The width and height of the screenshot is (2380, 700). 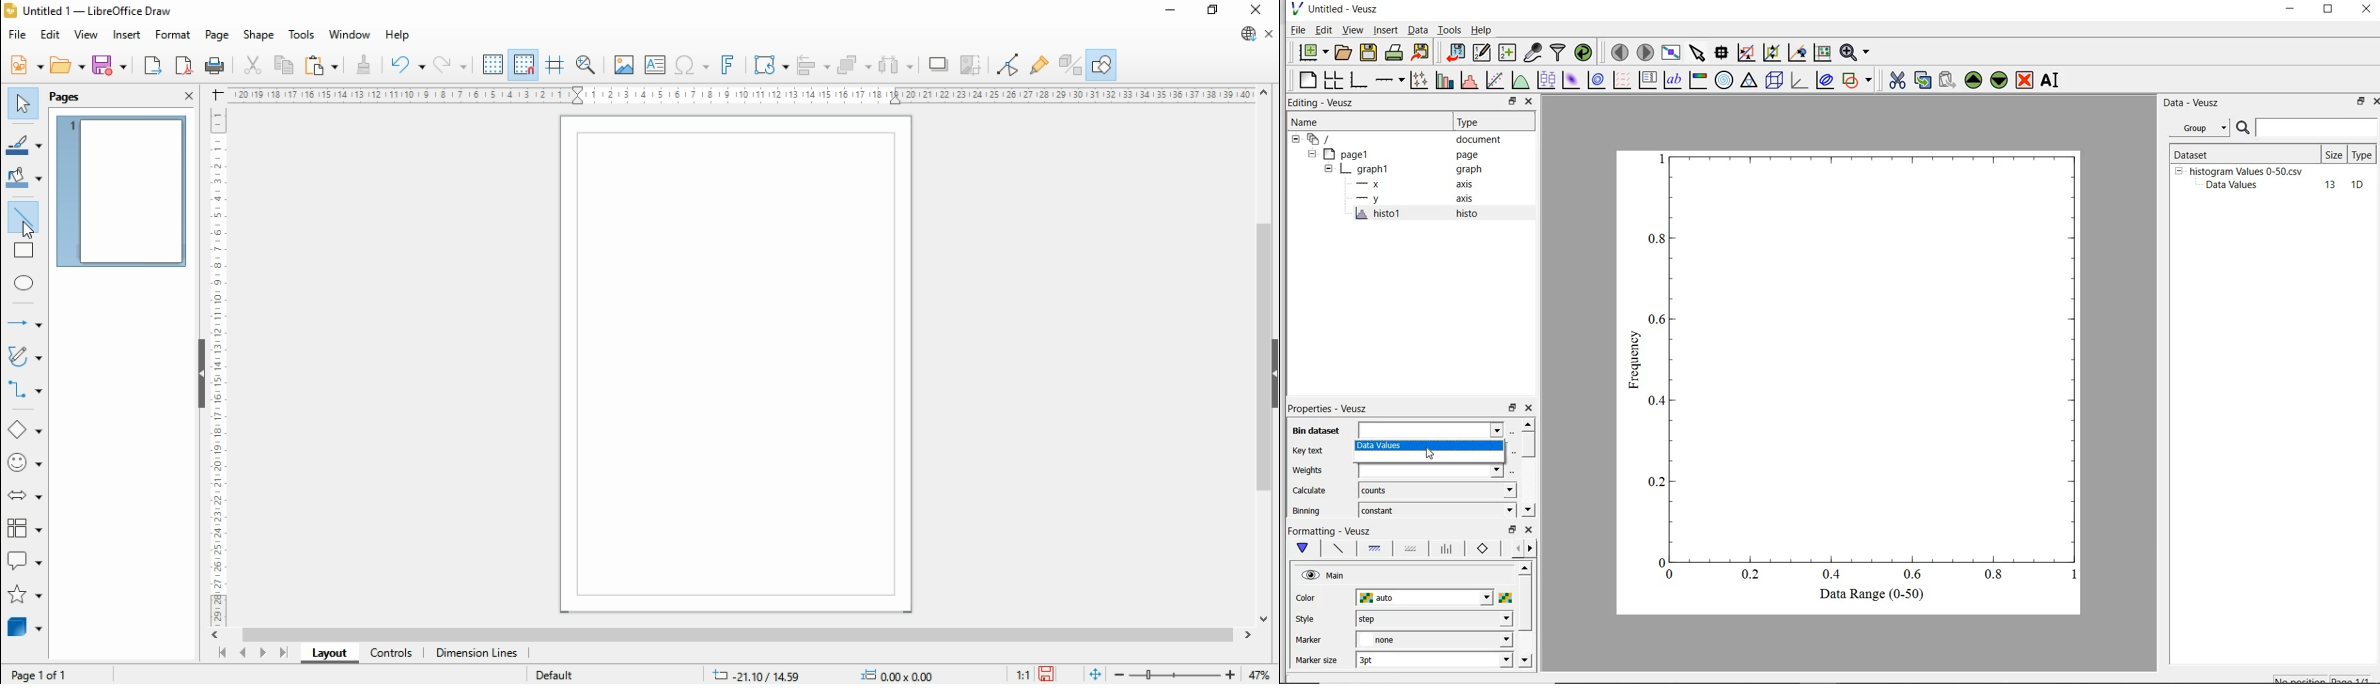 What do you see at coordinates (24, 496) in the screenshot?
I see `block arrows` at bounding box center [24, 496].